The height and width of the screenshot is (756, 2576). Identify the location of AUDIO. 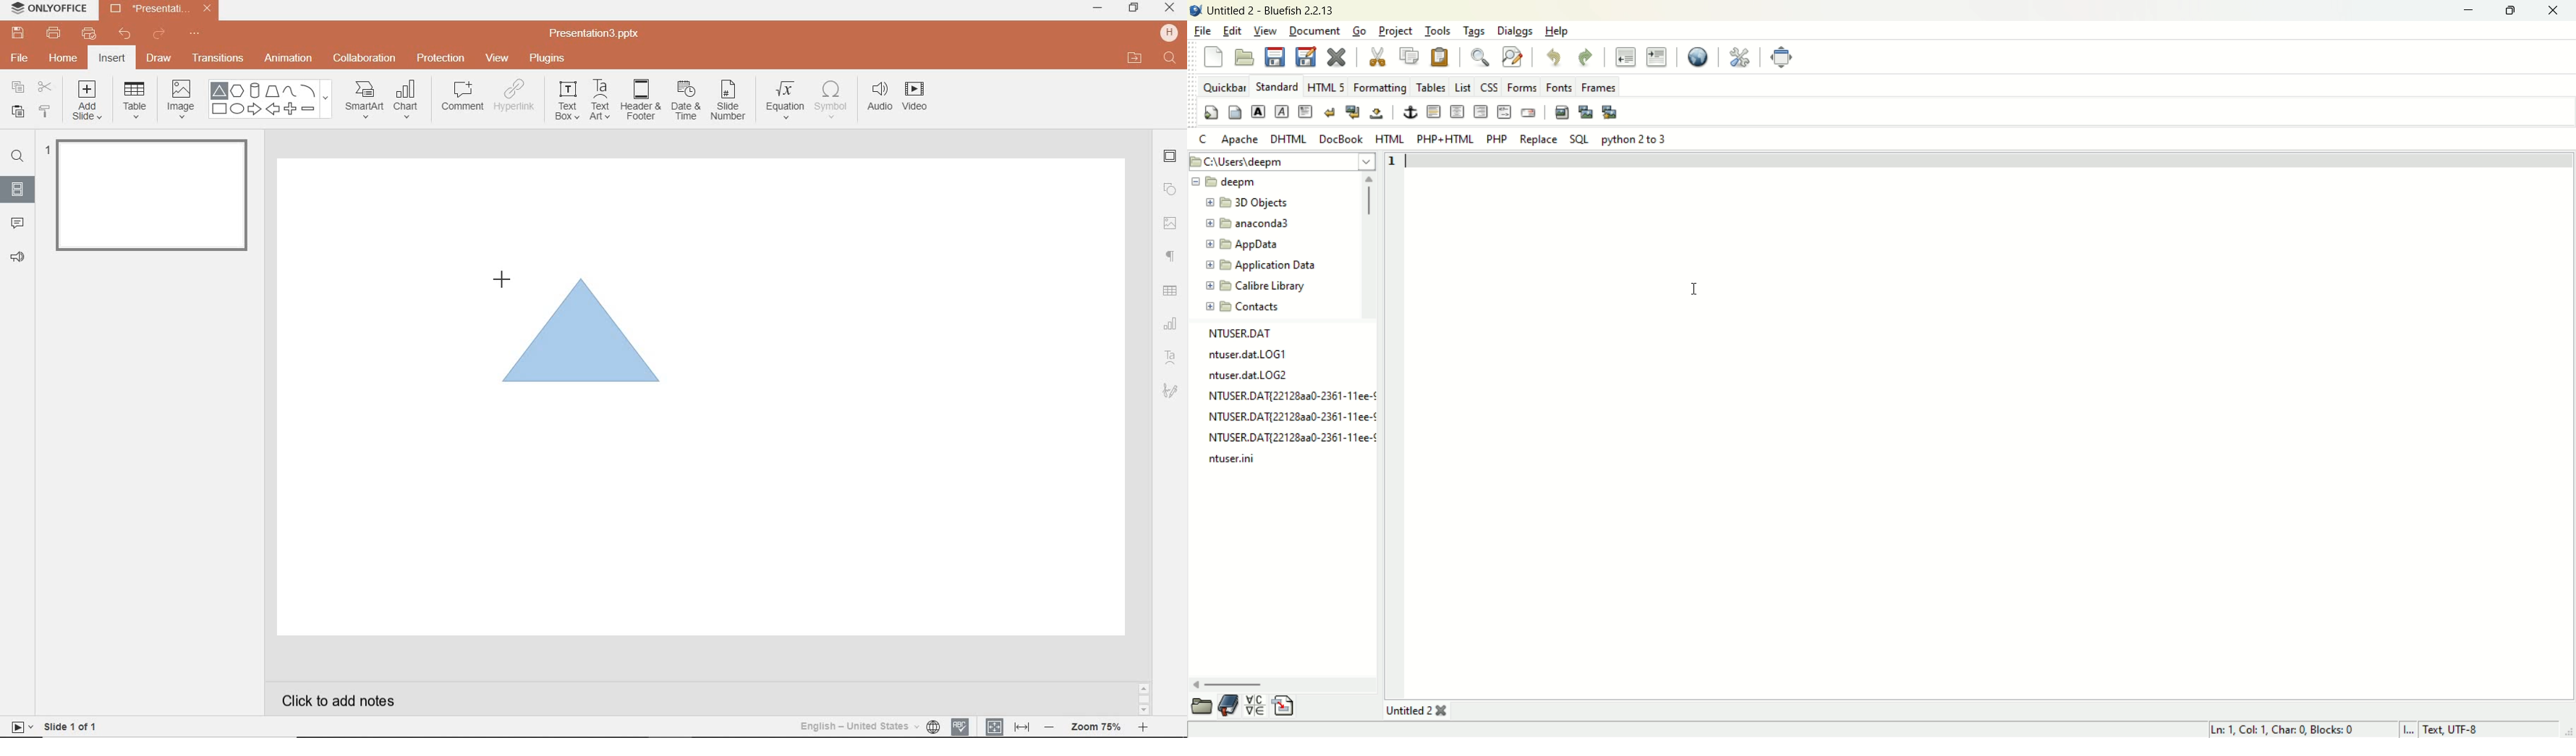
(876, 98).